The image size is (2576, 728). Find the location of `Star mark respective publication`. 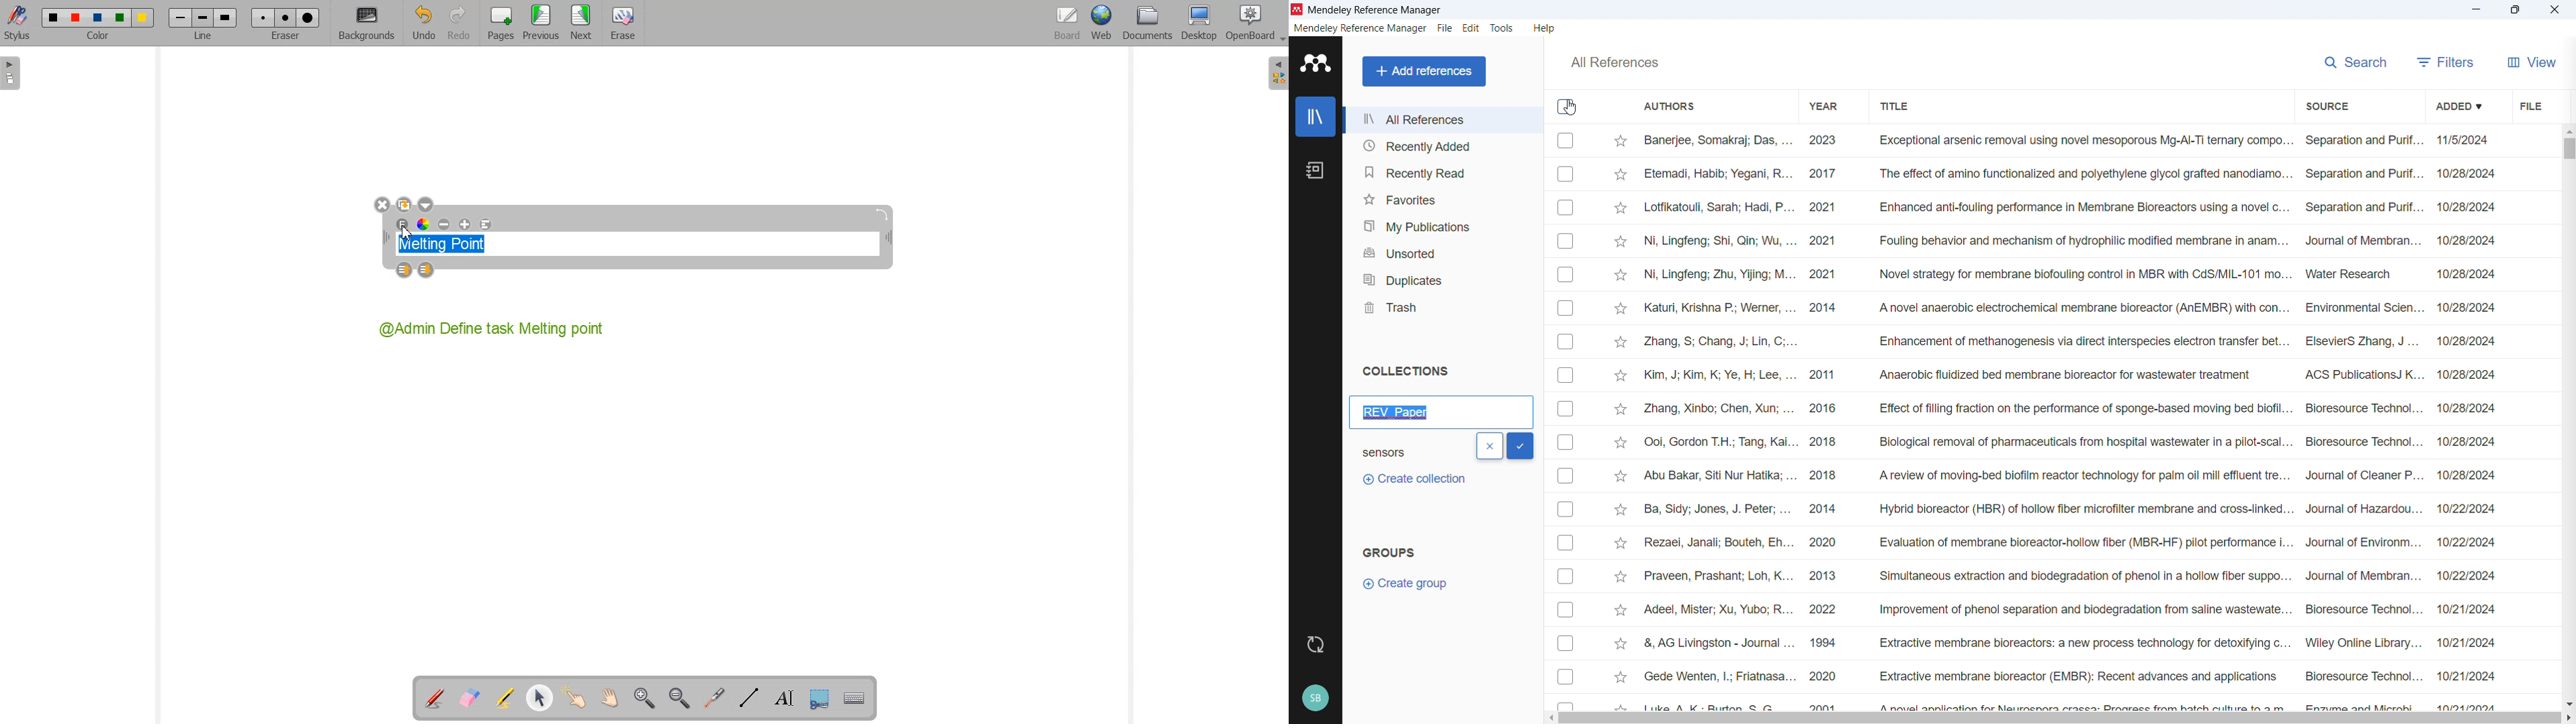

Star mark respective publication is located at coordinates (1620, 577).